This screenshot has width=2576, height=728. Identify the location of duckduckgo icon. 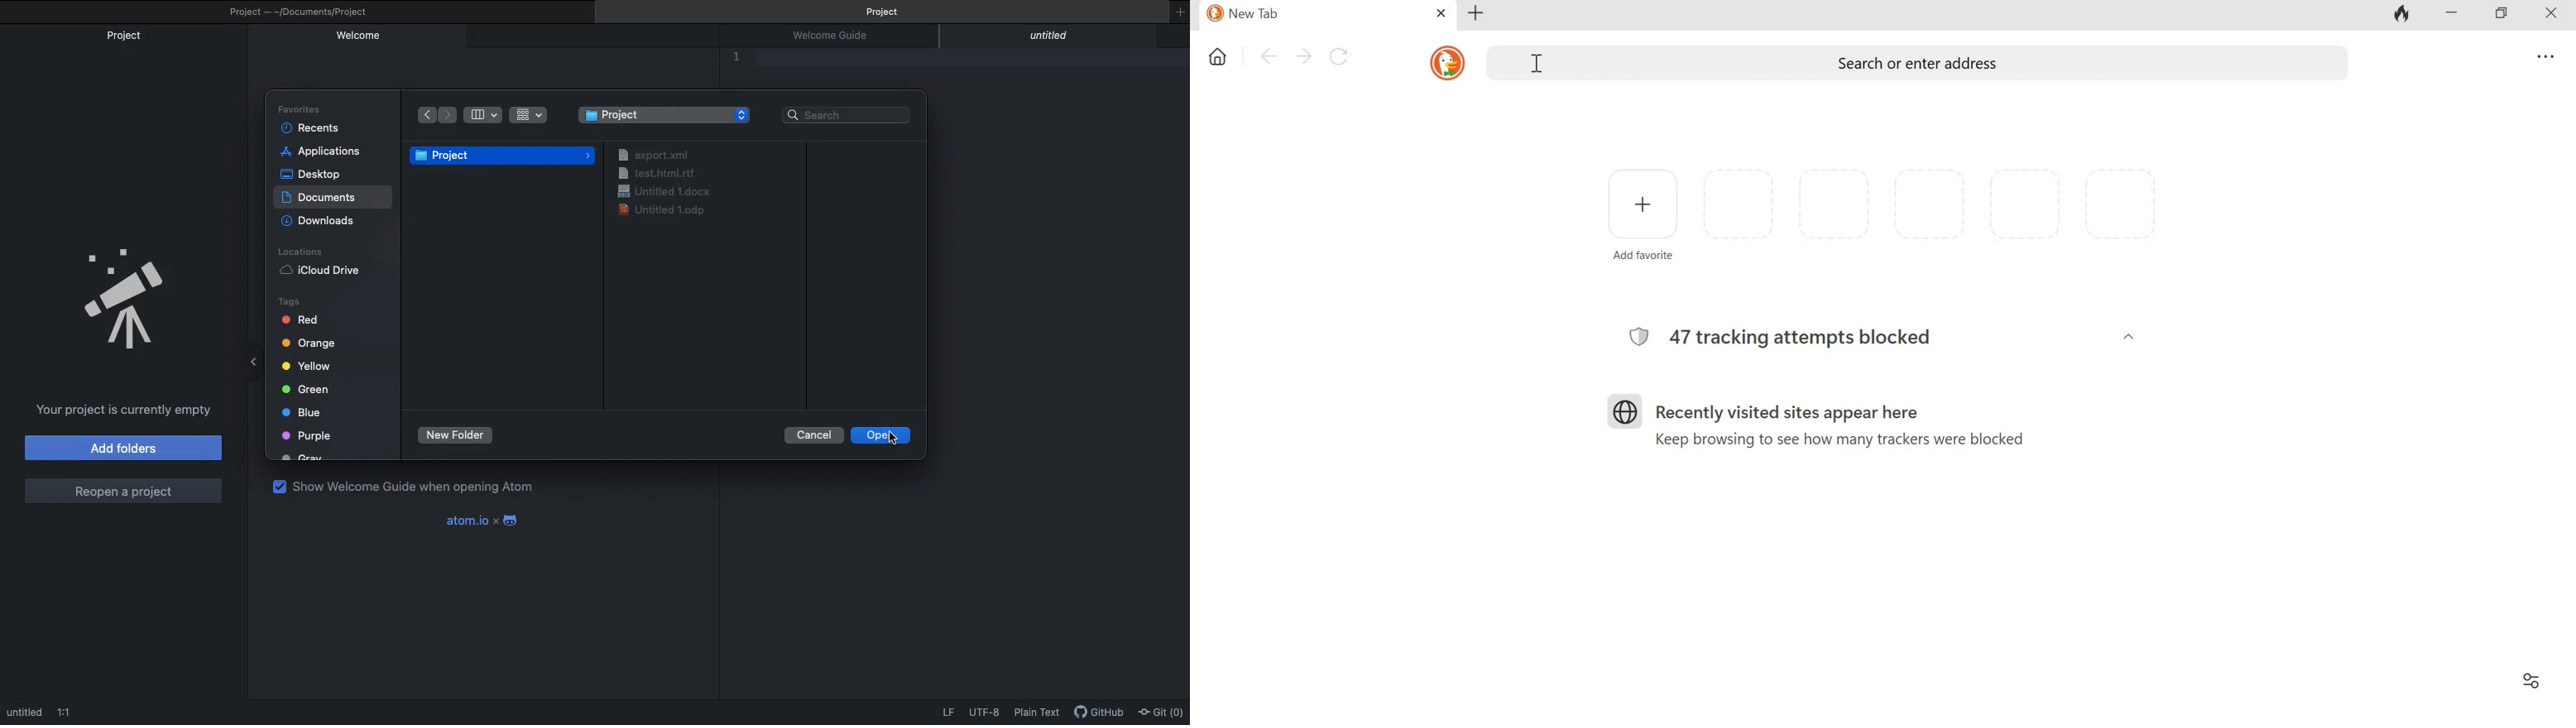
(1444, 62).